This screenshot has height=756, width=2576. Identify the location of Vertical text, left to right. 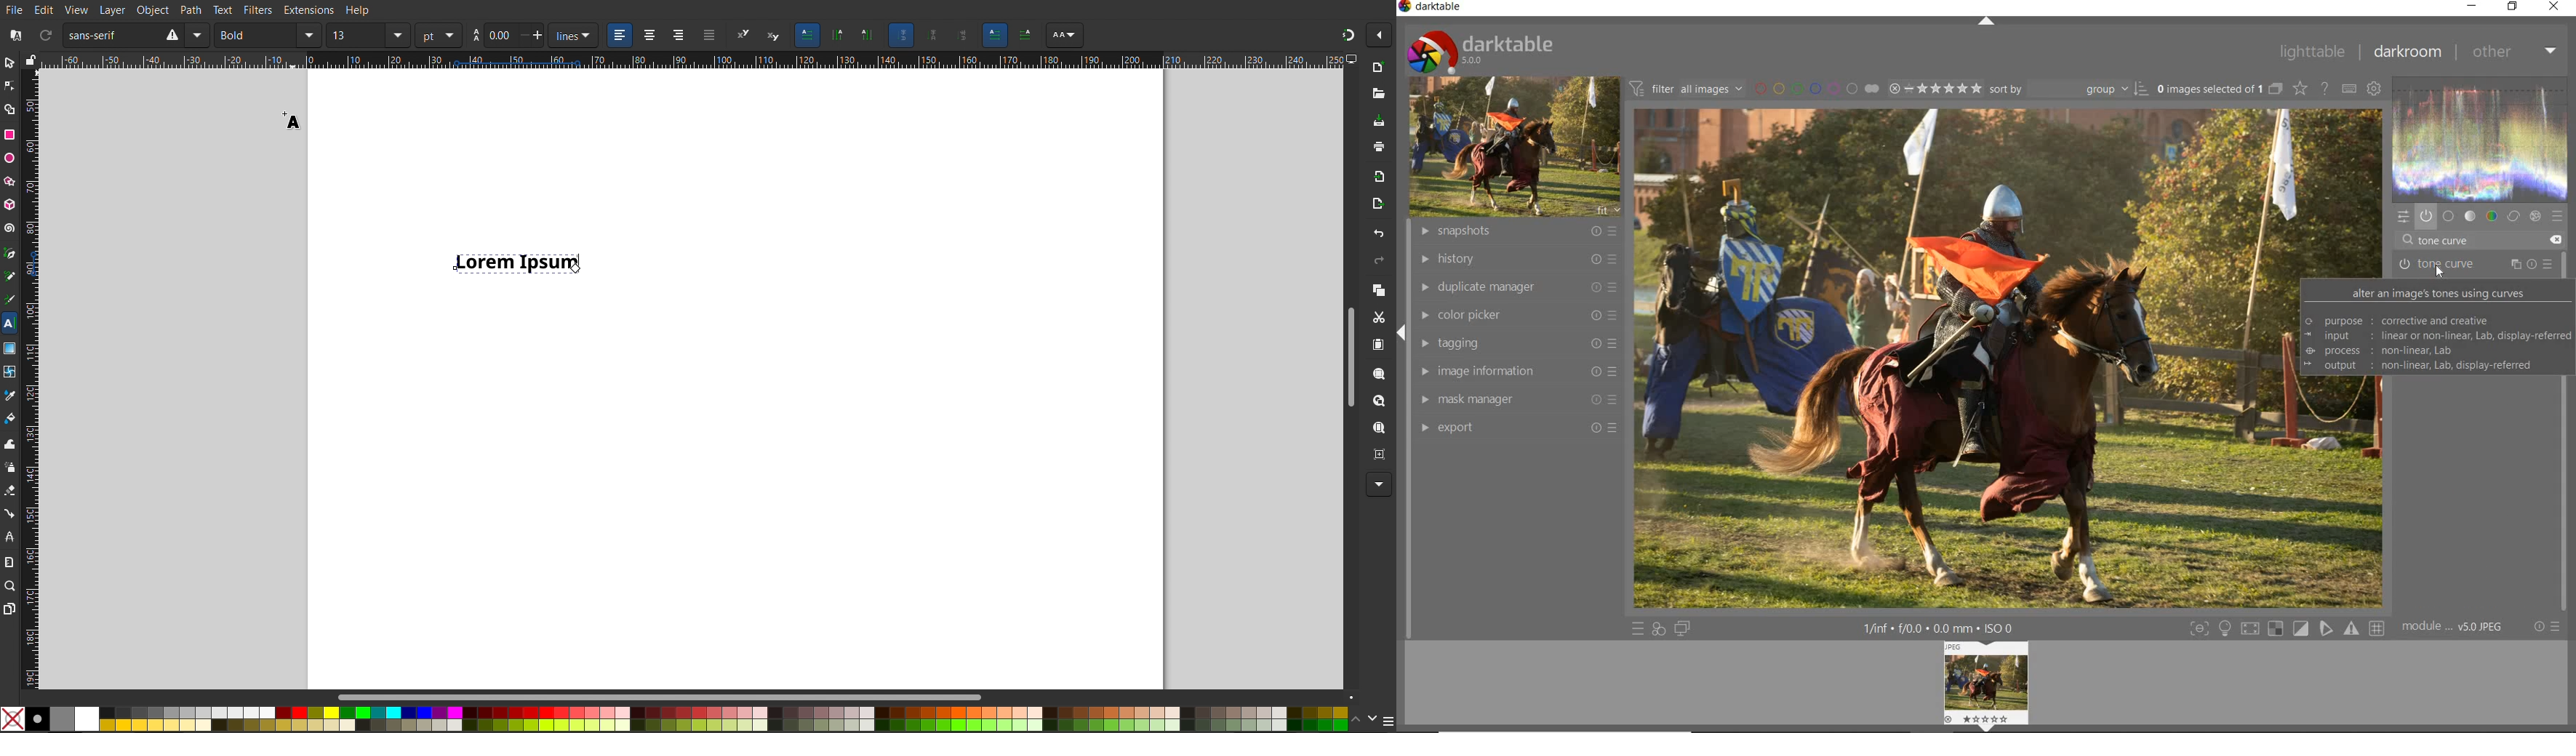
(865, 36).